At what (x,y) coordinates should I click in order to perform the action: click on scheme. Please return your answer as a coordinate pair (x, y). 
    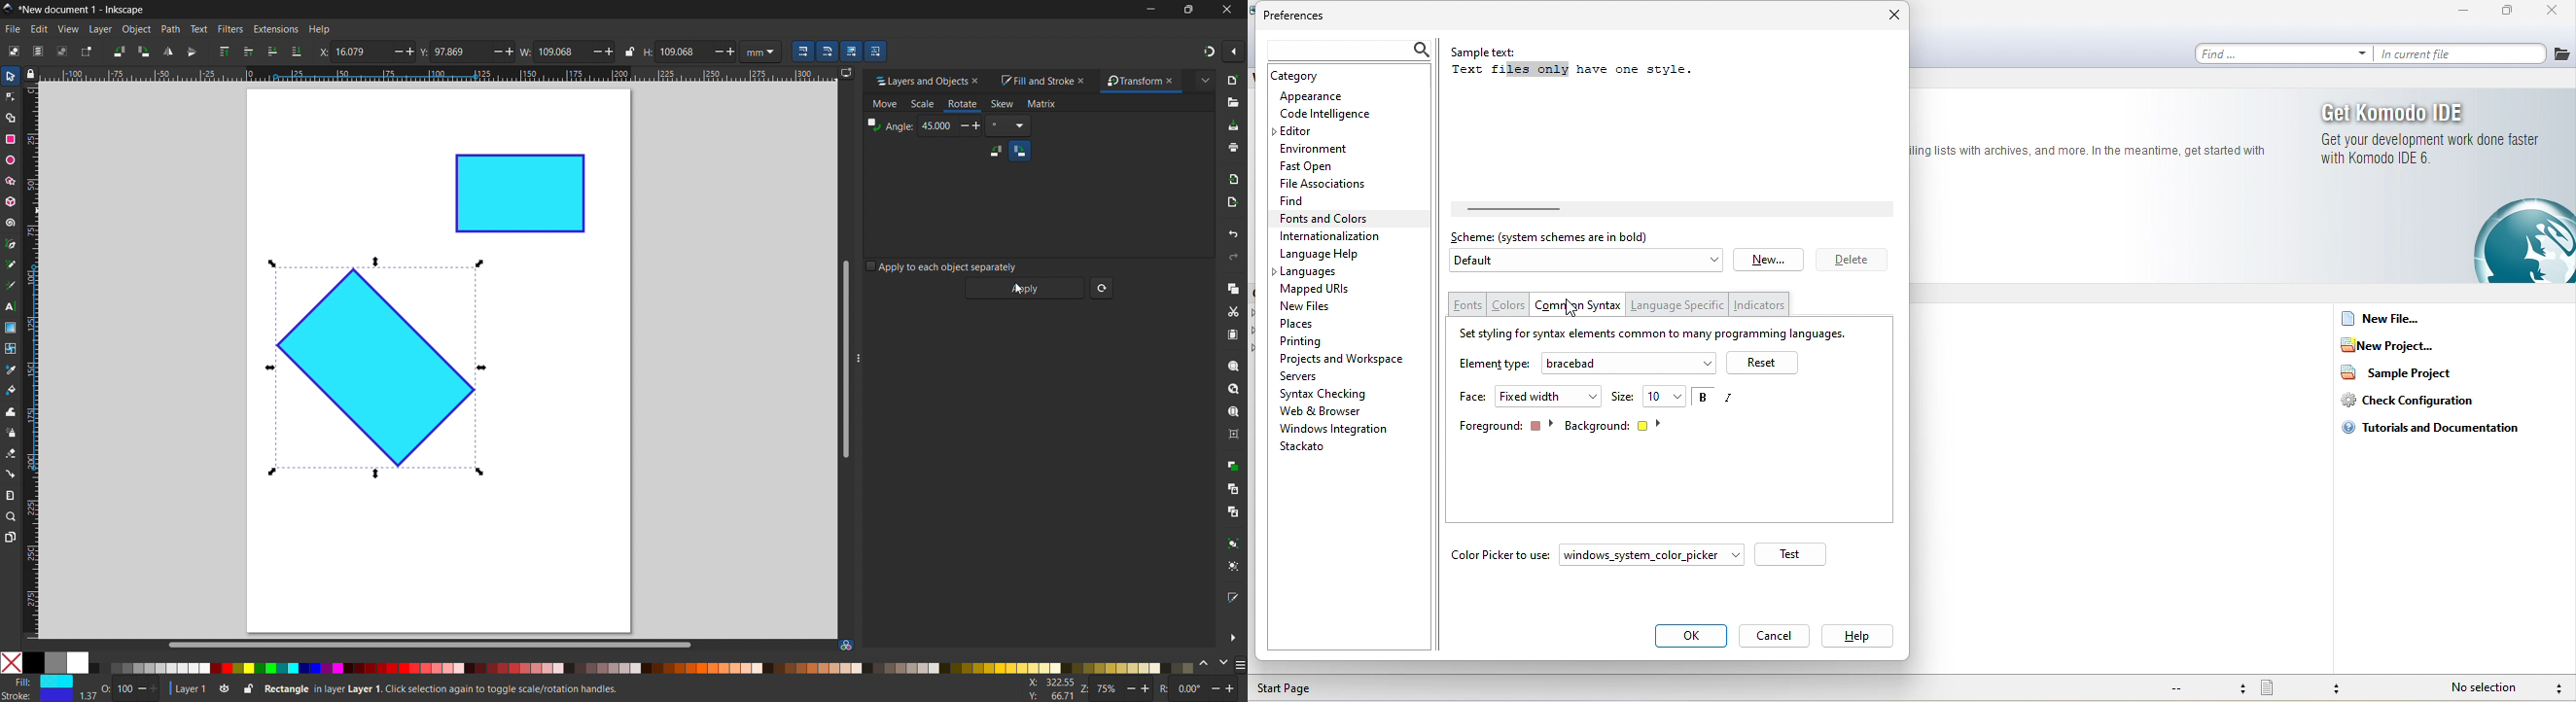
    Looking at the image, I should click on (1560, 237).